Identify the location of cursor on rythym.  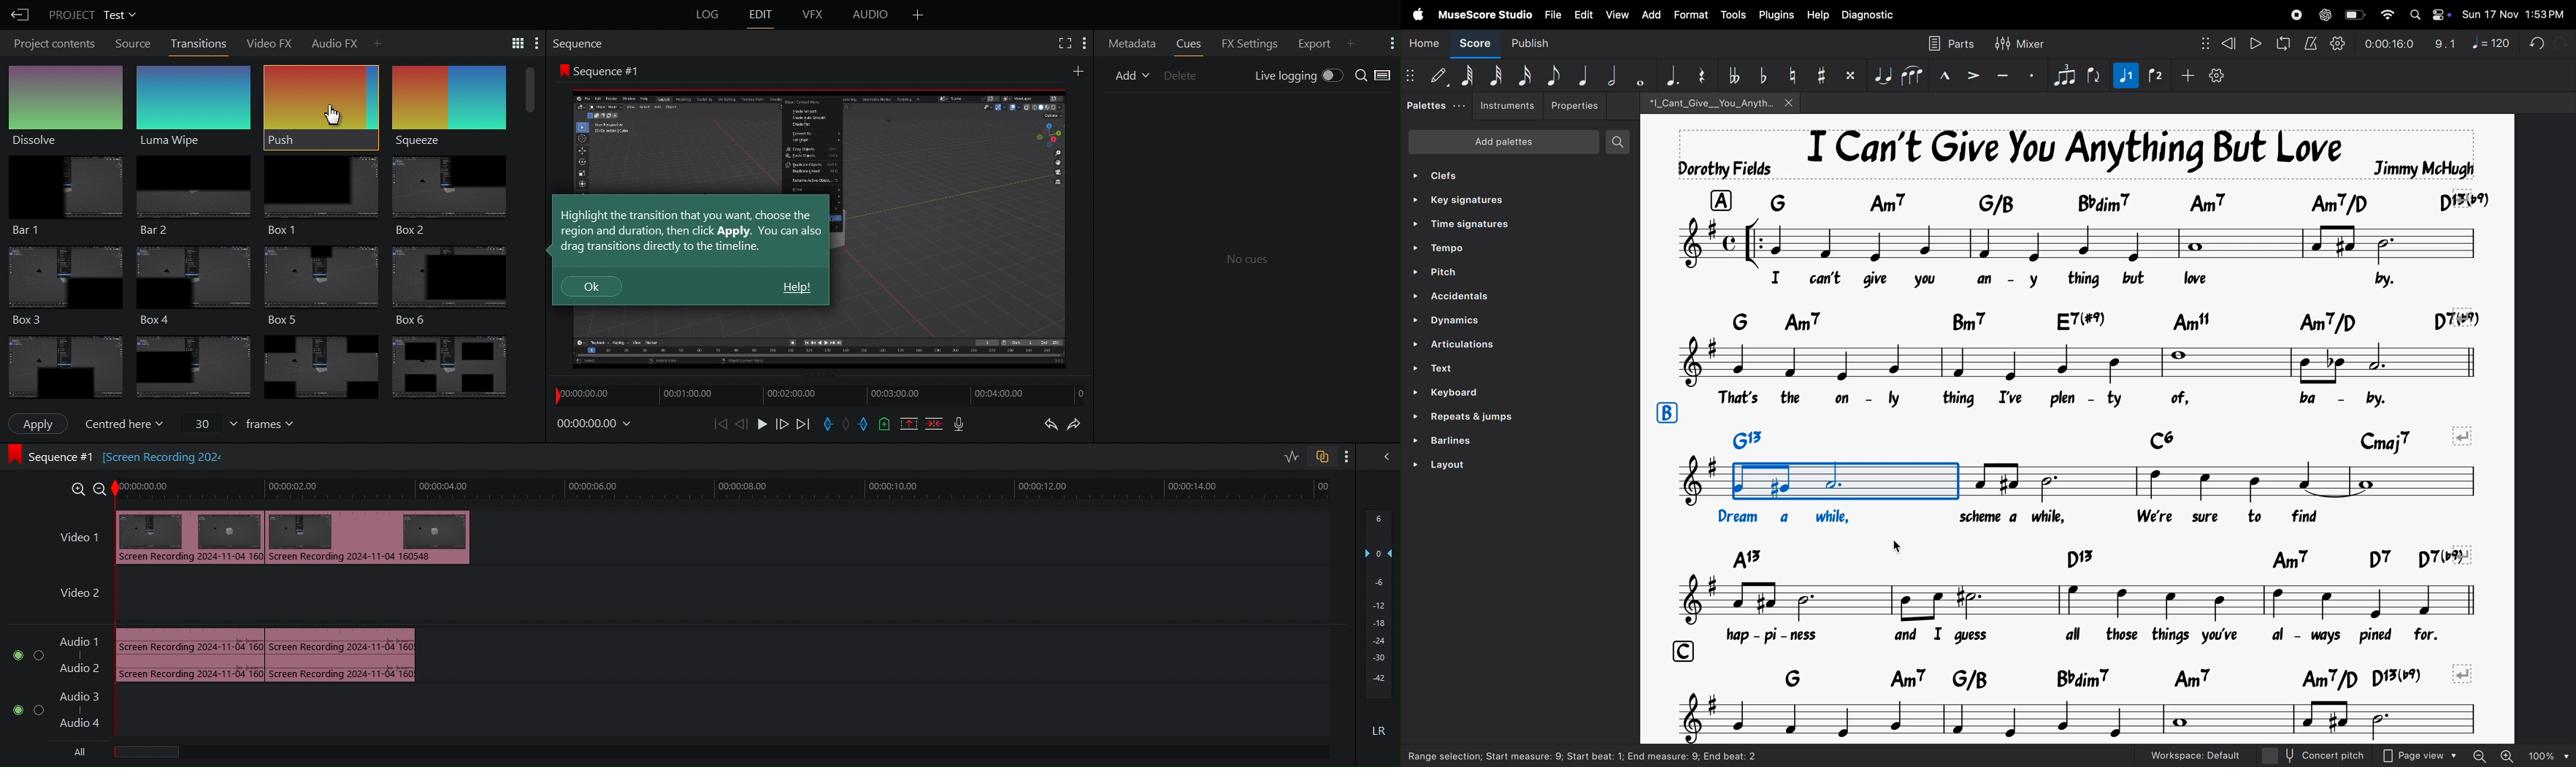
(2569, 755).